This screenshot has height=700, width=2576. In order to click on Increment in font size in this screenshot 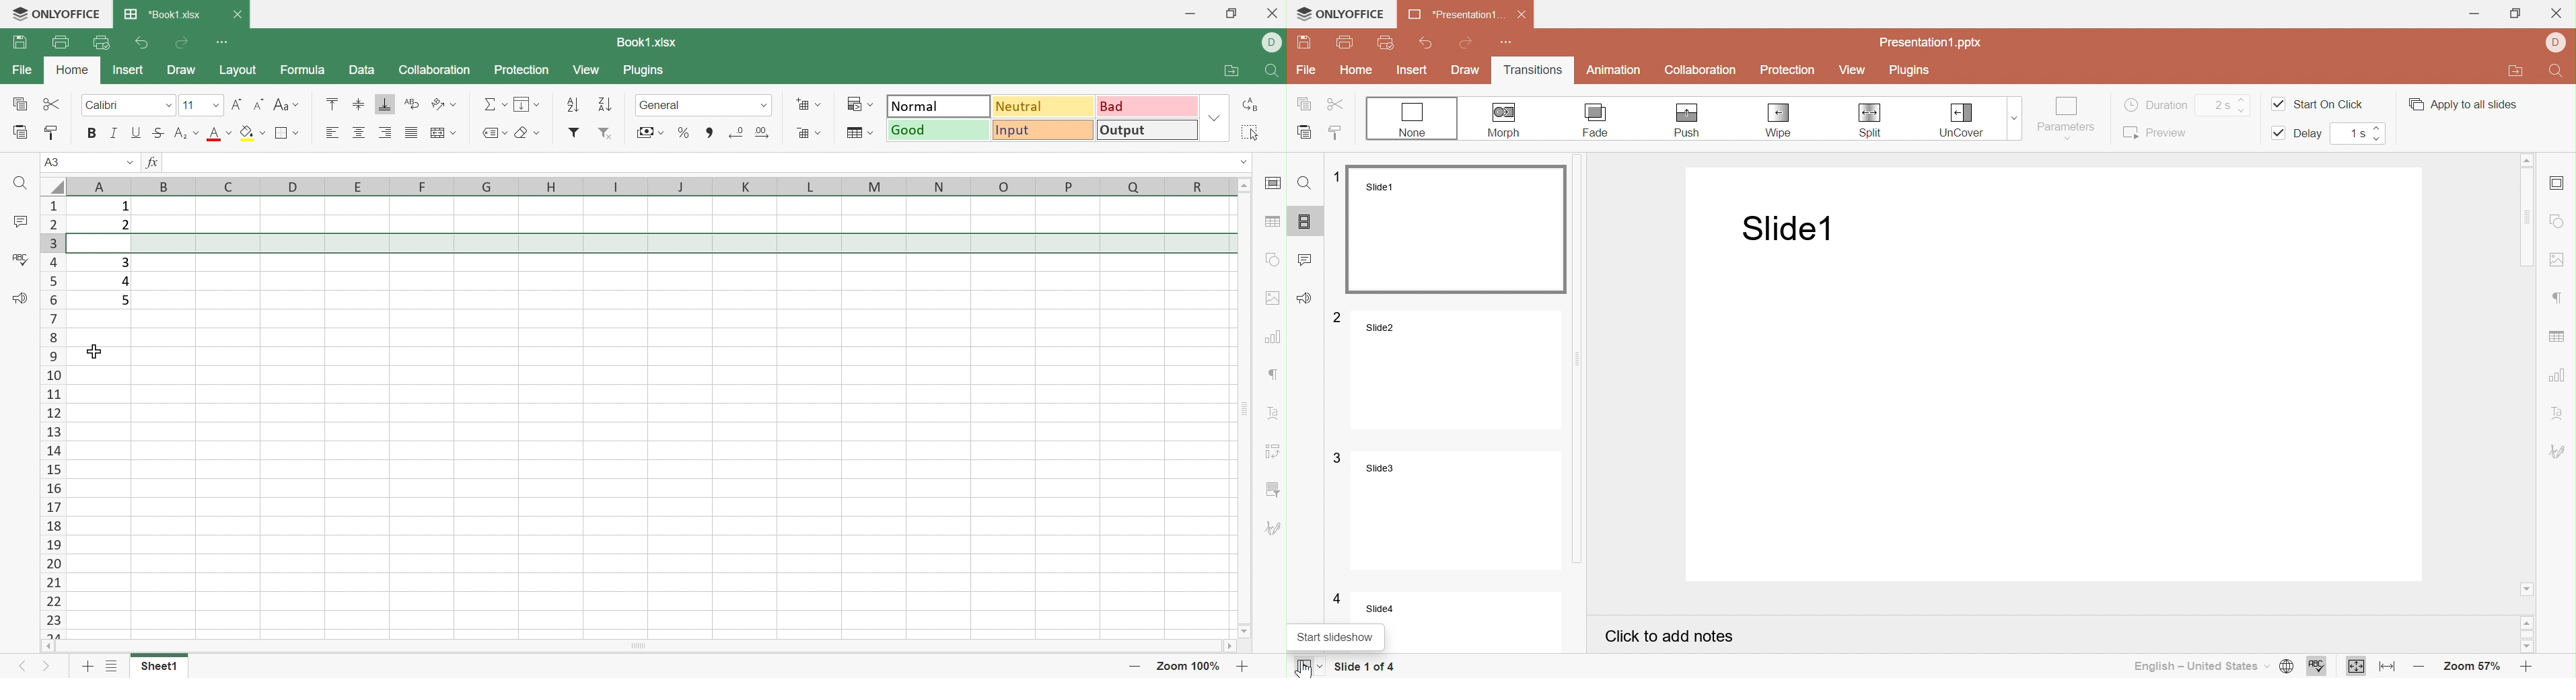, I will do `click(236, 103)`.